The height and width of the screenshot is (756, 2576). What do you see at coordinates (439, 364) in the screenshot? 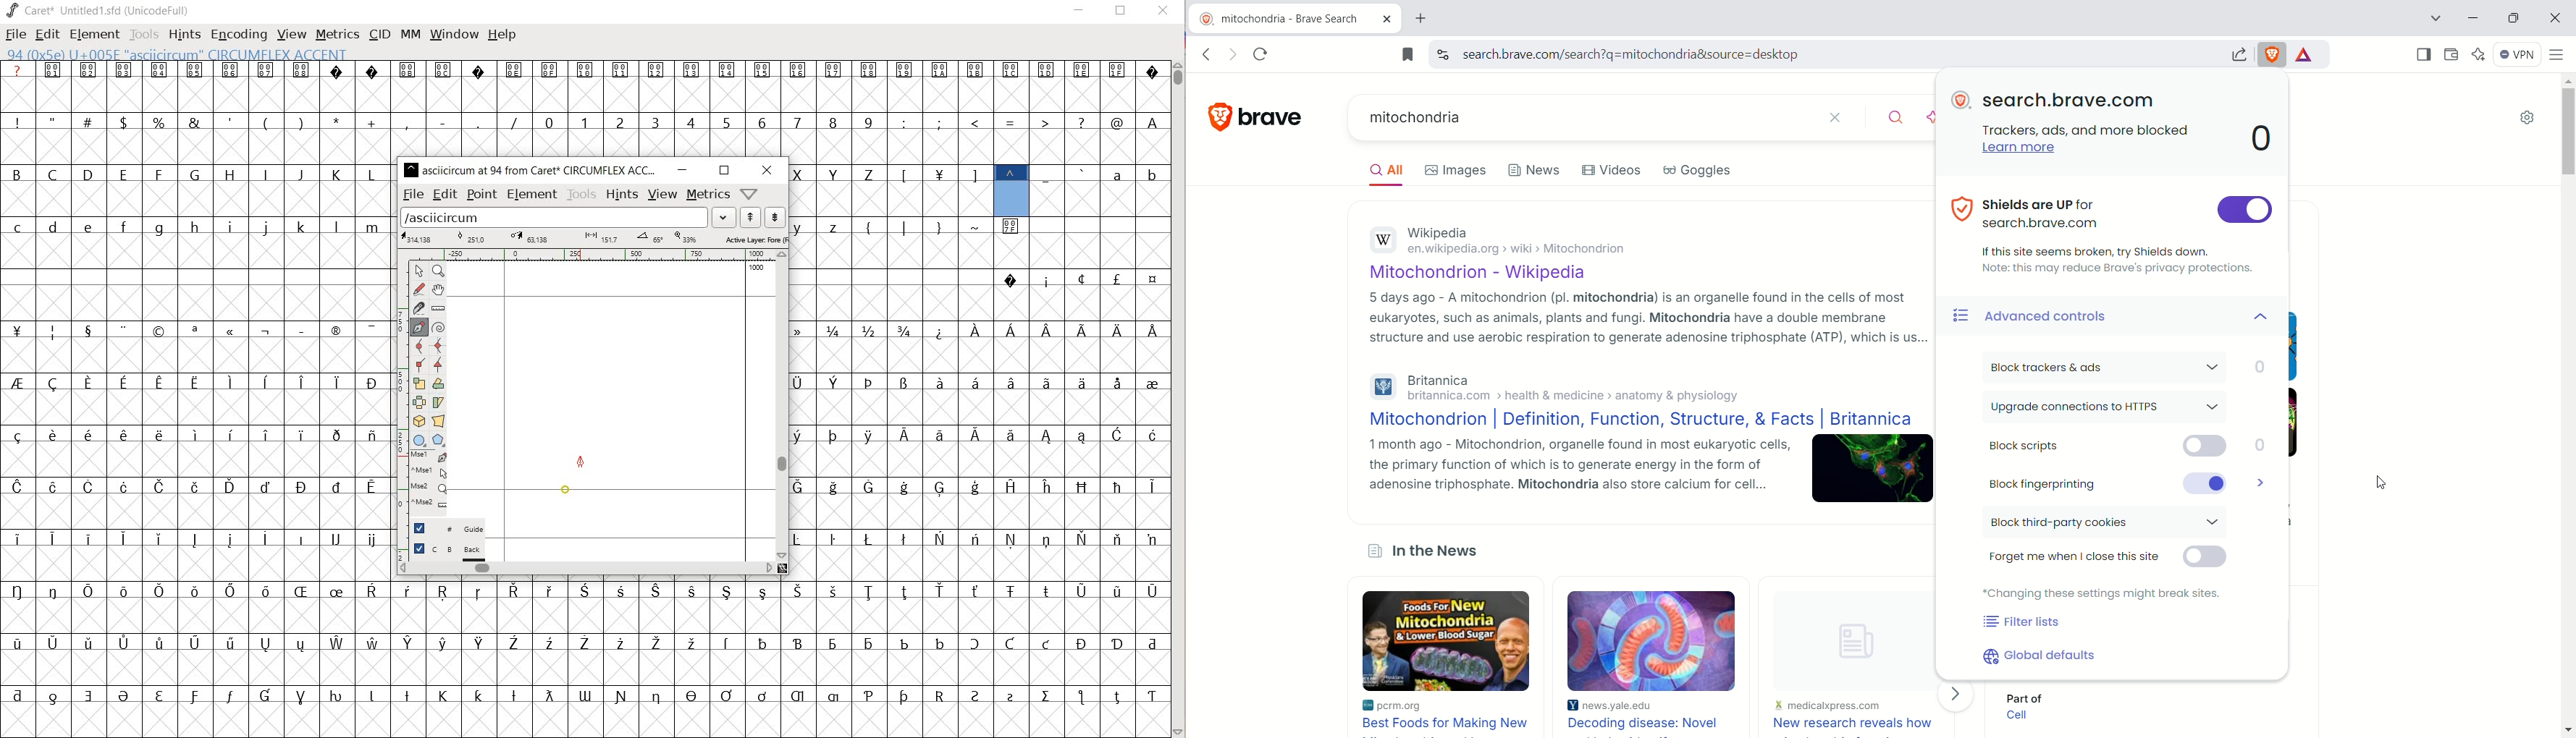
I see `Add a corner point` at bounding box center [439, 364].